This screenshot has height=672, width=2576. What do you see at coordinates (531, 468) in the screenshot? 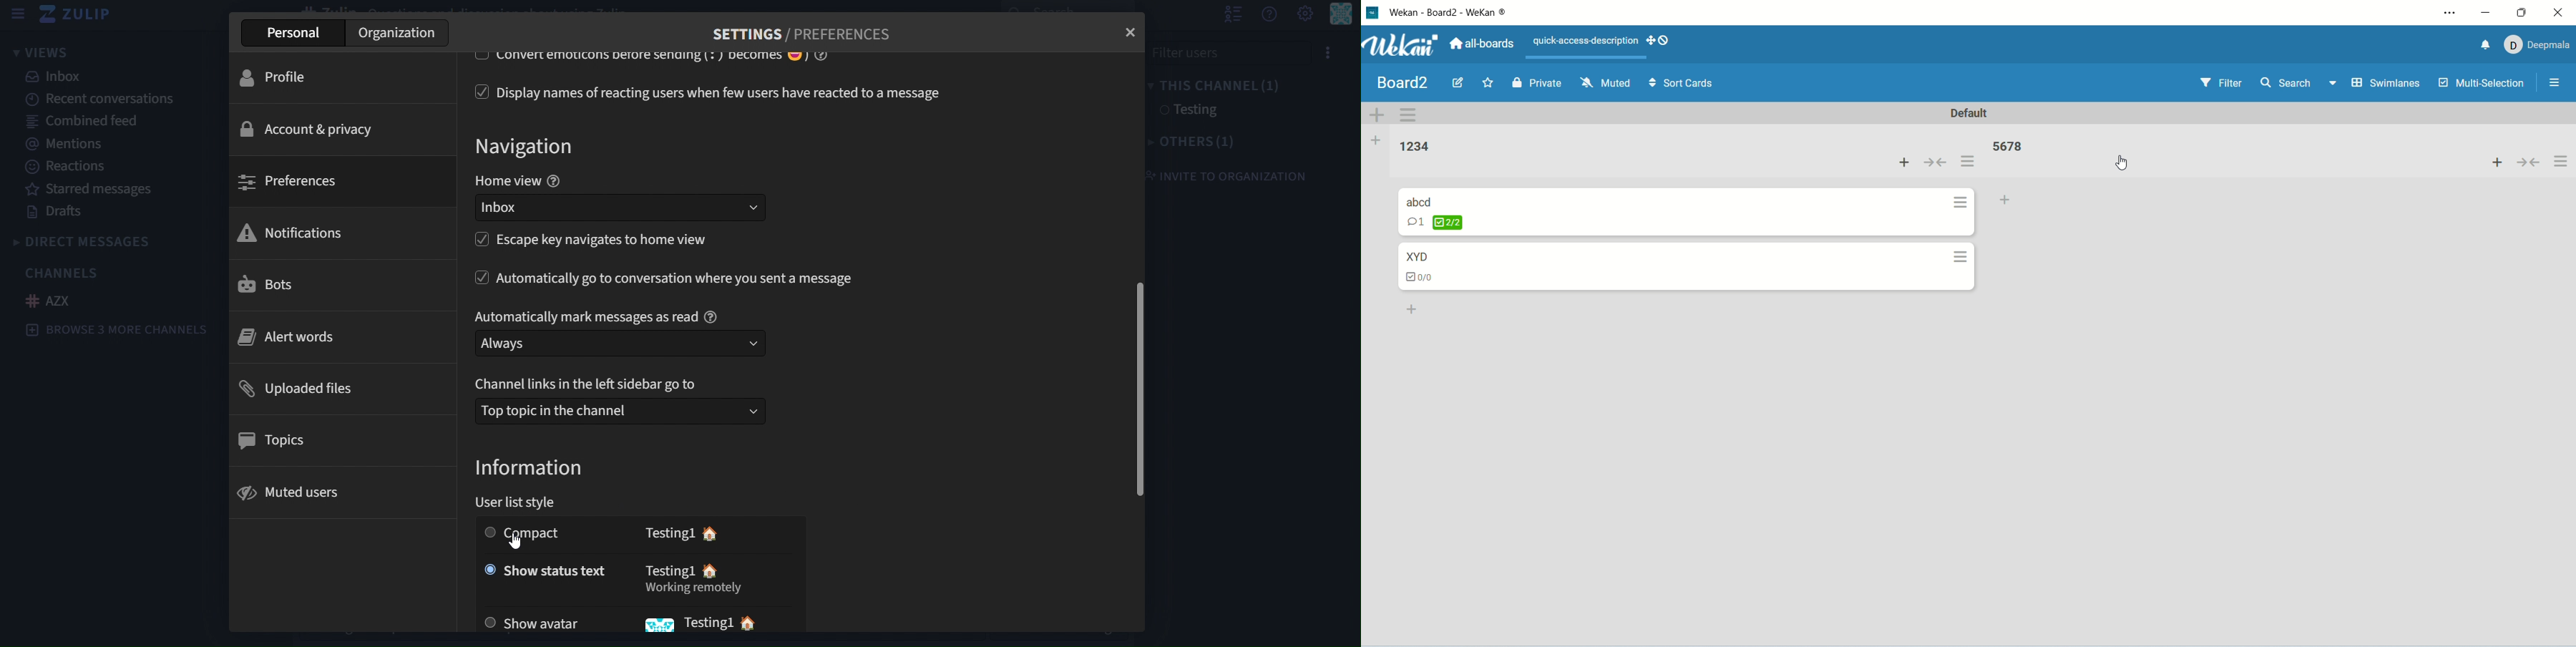
I see `information` at bounding box center [531, 468].